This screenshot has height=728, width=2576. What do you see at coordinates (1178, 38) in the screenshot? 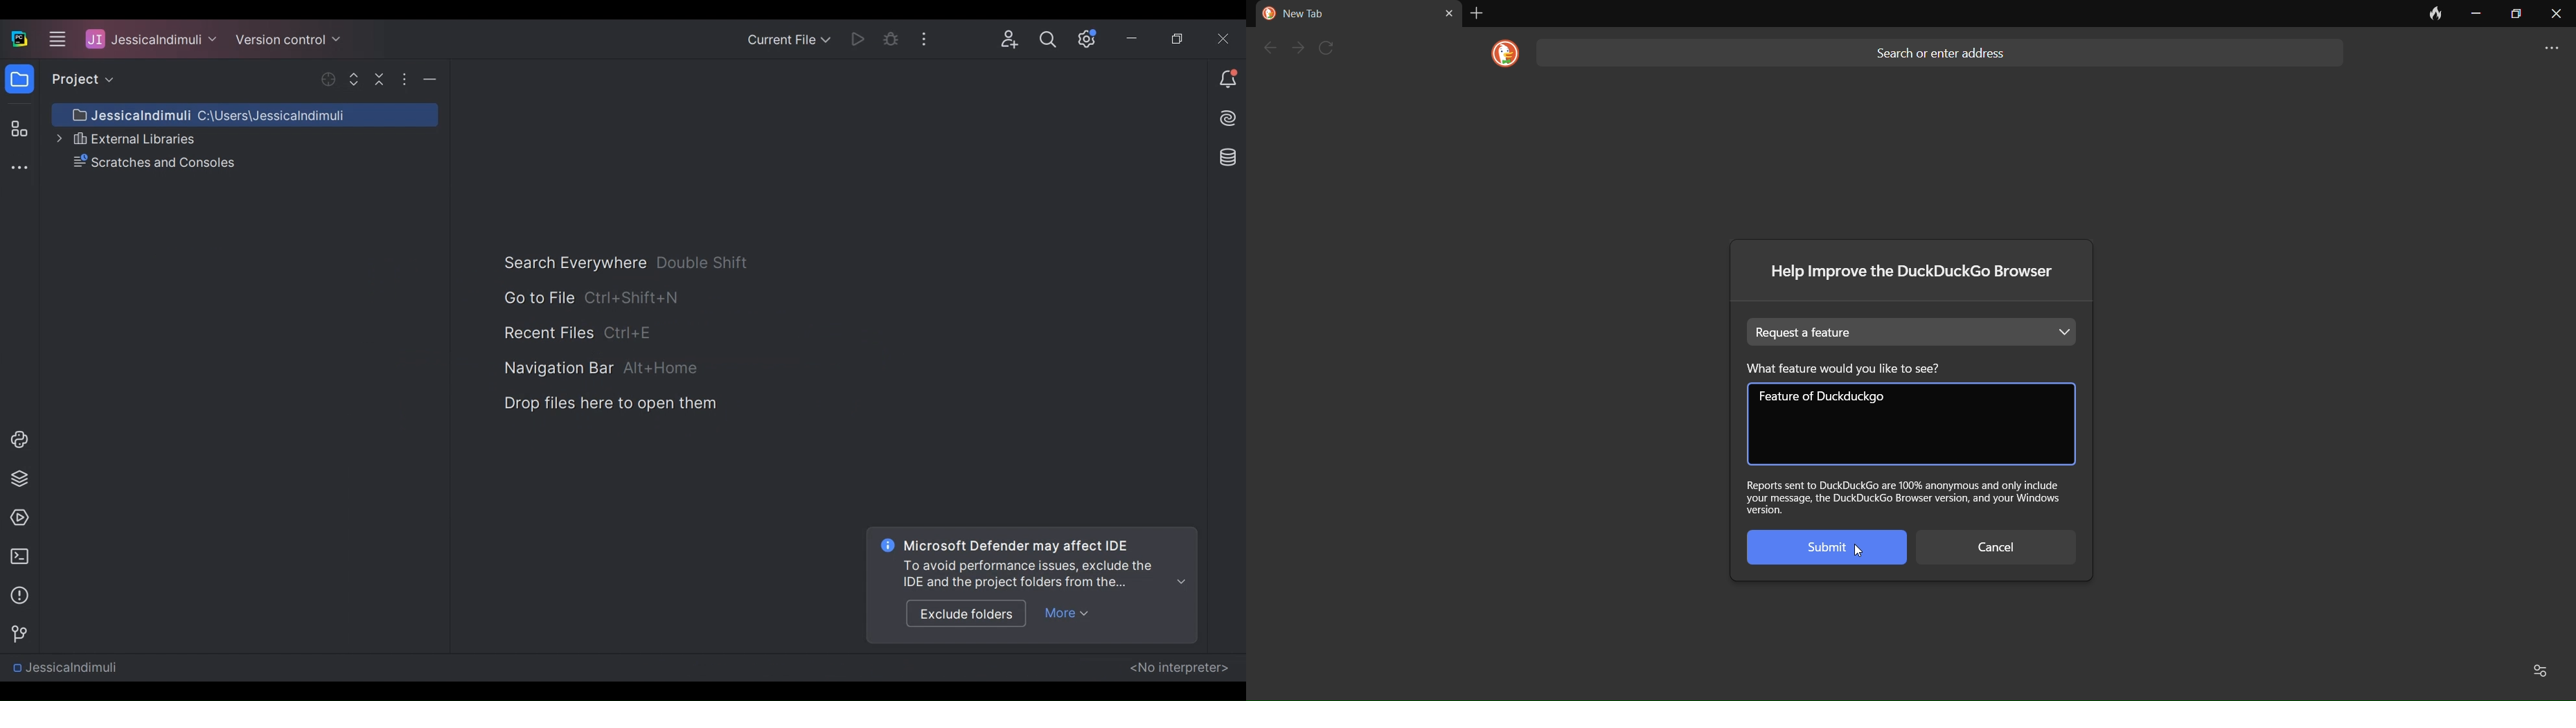
I see `Restore` at bounding box center [1178, 38].